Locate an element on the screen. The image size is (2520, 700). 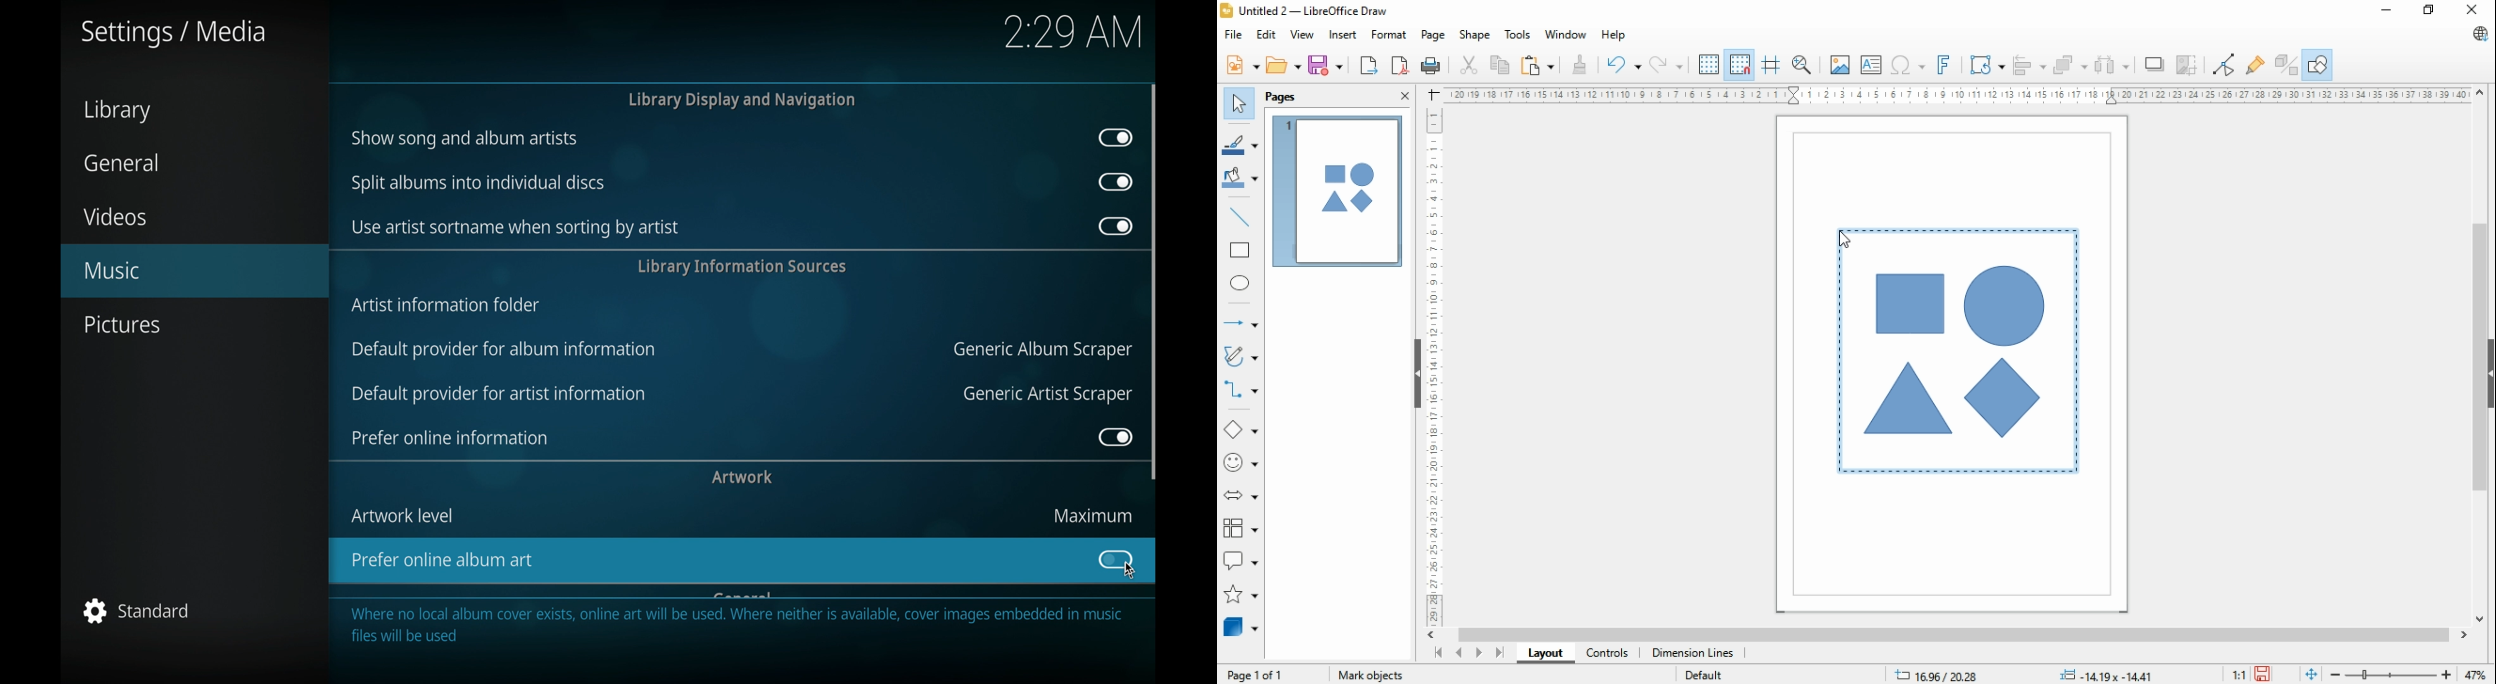
prefer online album art is located at coordinates (668, 562).